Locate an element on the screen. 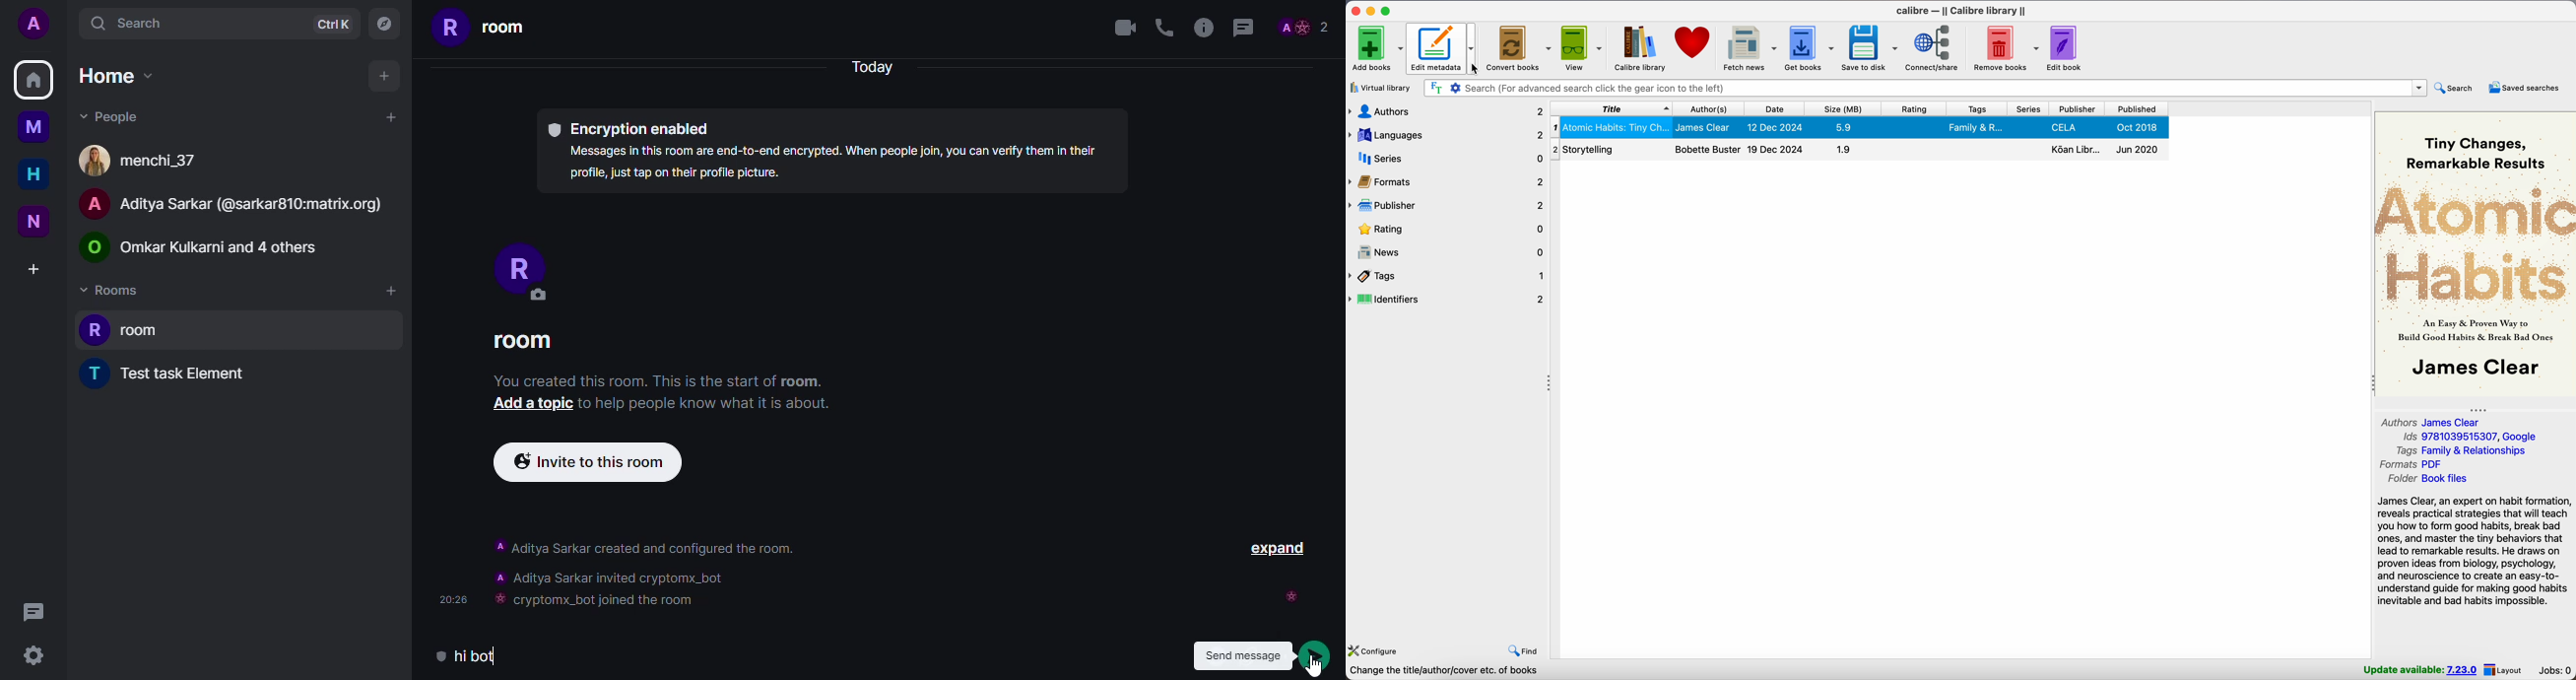 This screenshot has width=2576, height=700. cursor is located at coordinates (1478, 69).